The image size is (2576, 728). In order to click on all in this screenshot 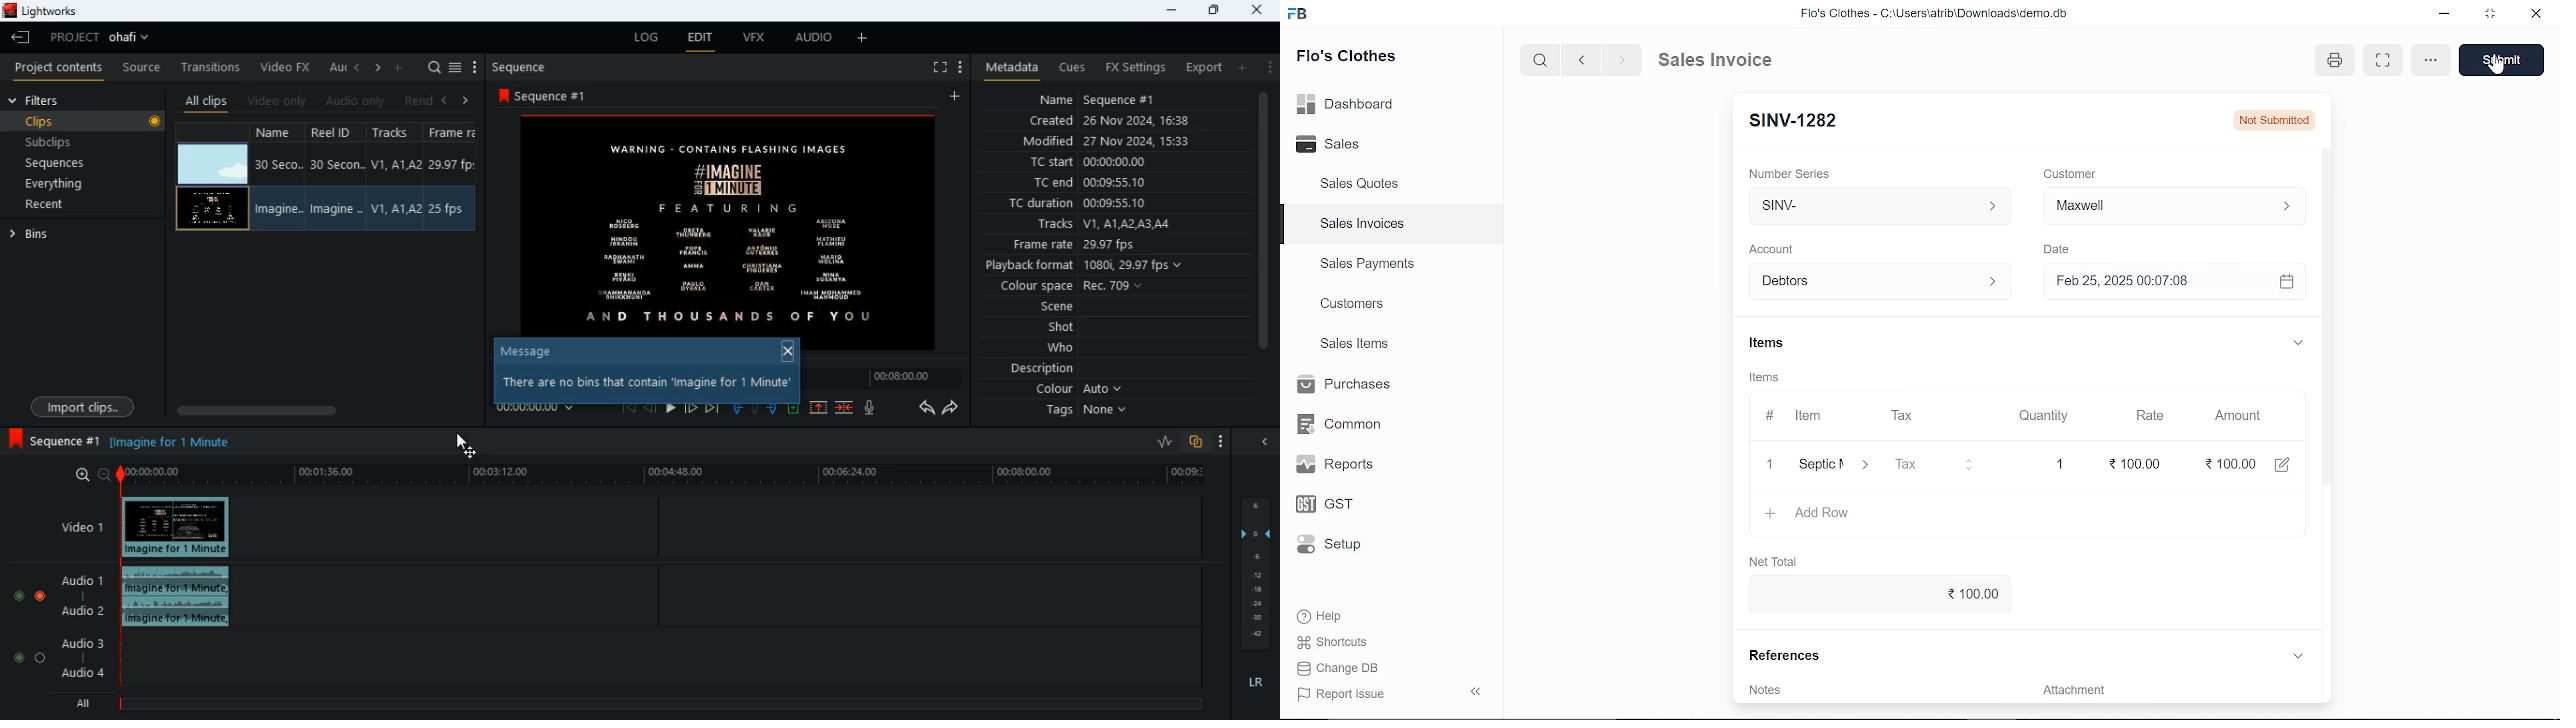, I will do `click(87, 704)`.